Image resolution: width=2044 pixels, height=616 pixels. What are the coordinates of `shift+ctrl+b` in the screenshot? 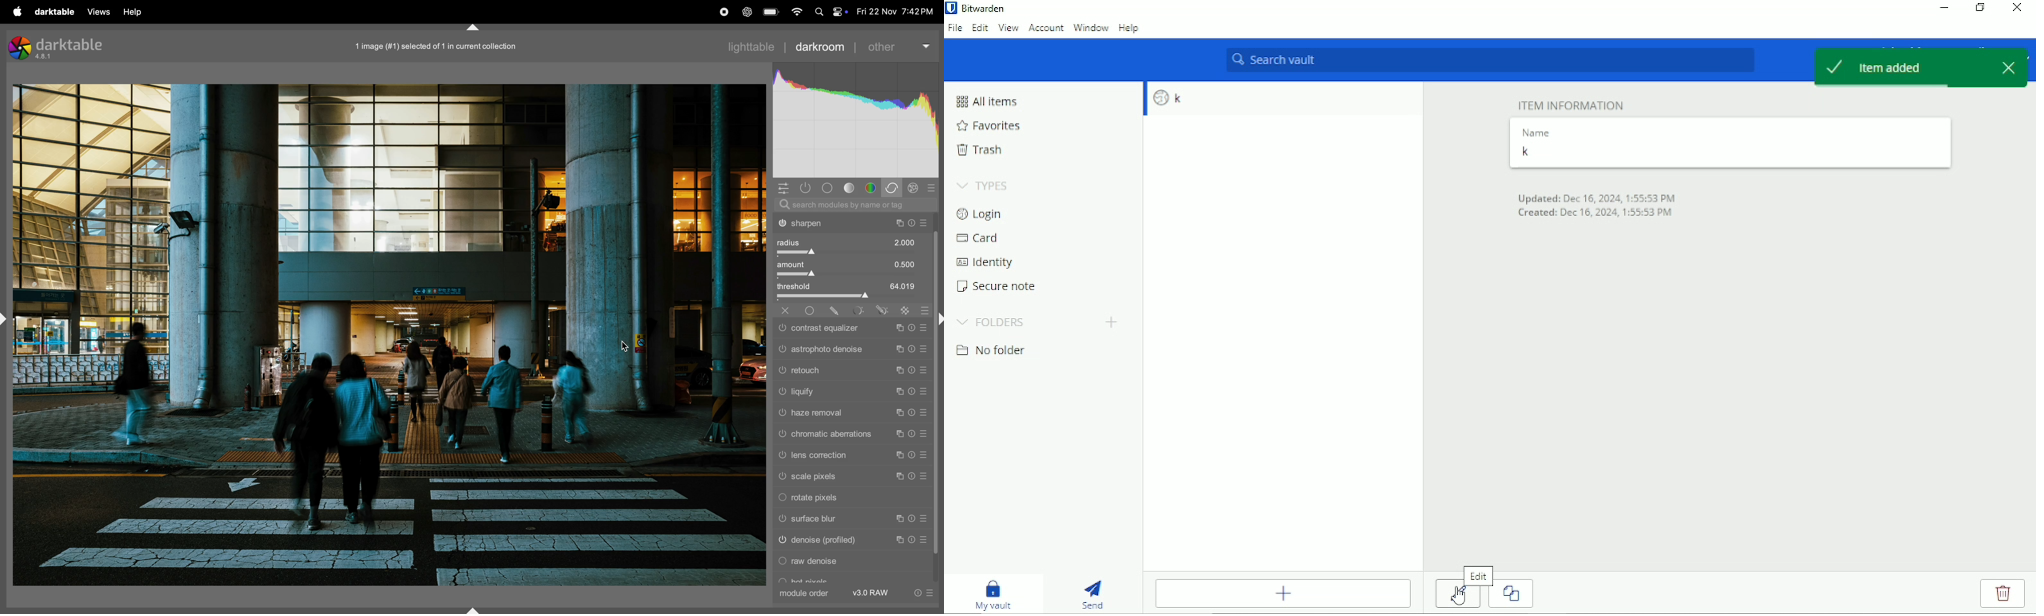 It's located at (473, 609).